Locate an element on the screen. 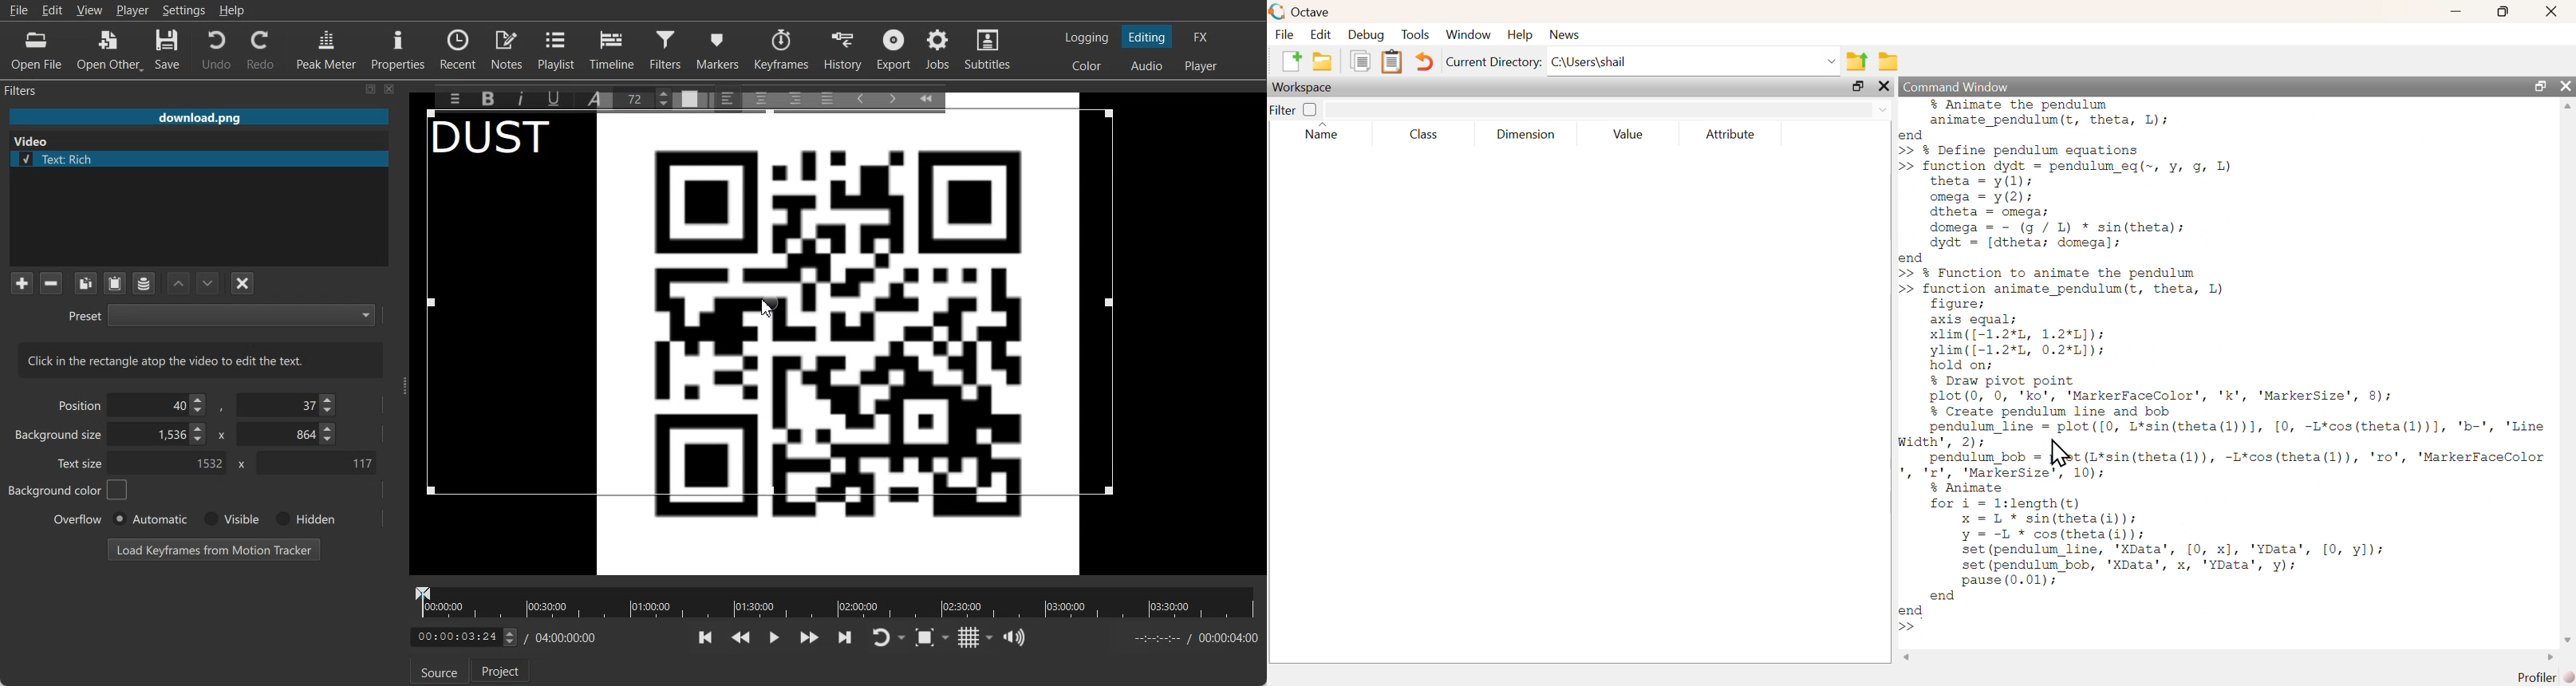 Image resolution: width=2576 pixels, height=700 pixels. Switching to the Color layout is located at coordinates (1087, 66).